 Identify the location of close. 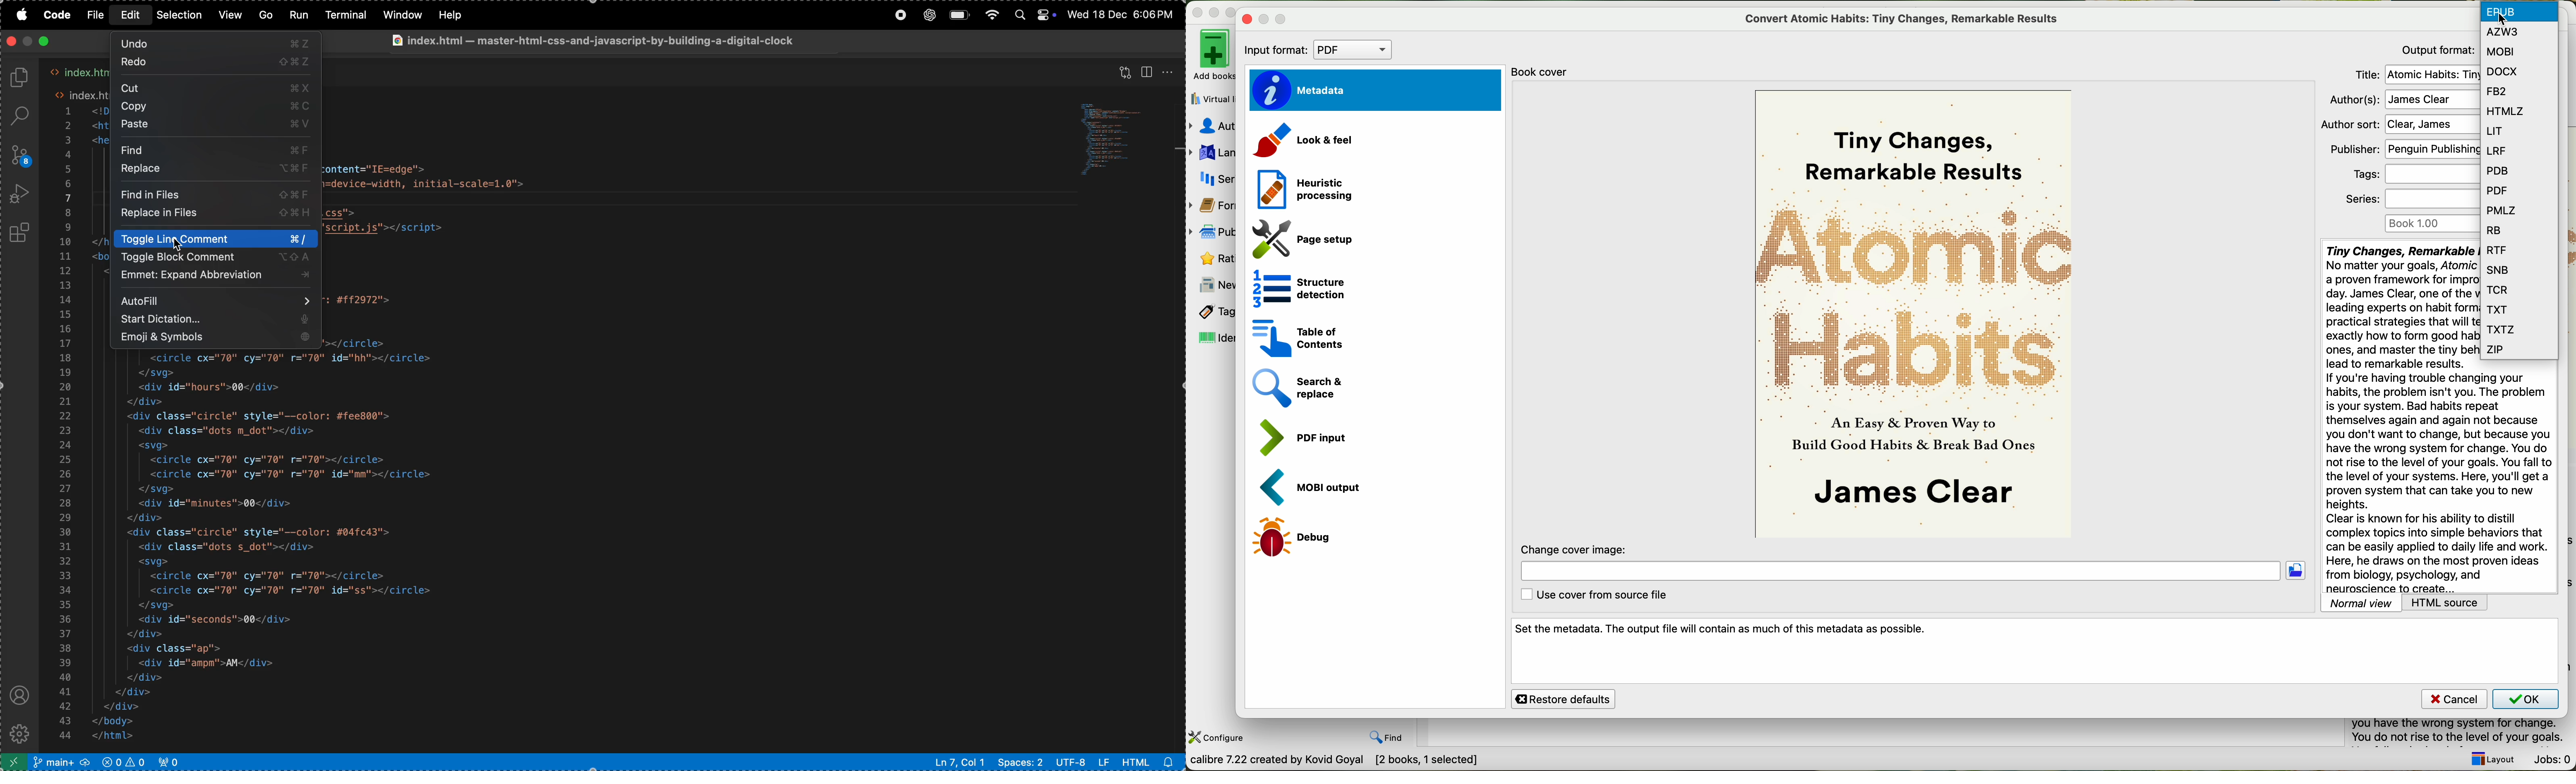
(1246, 19).